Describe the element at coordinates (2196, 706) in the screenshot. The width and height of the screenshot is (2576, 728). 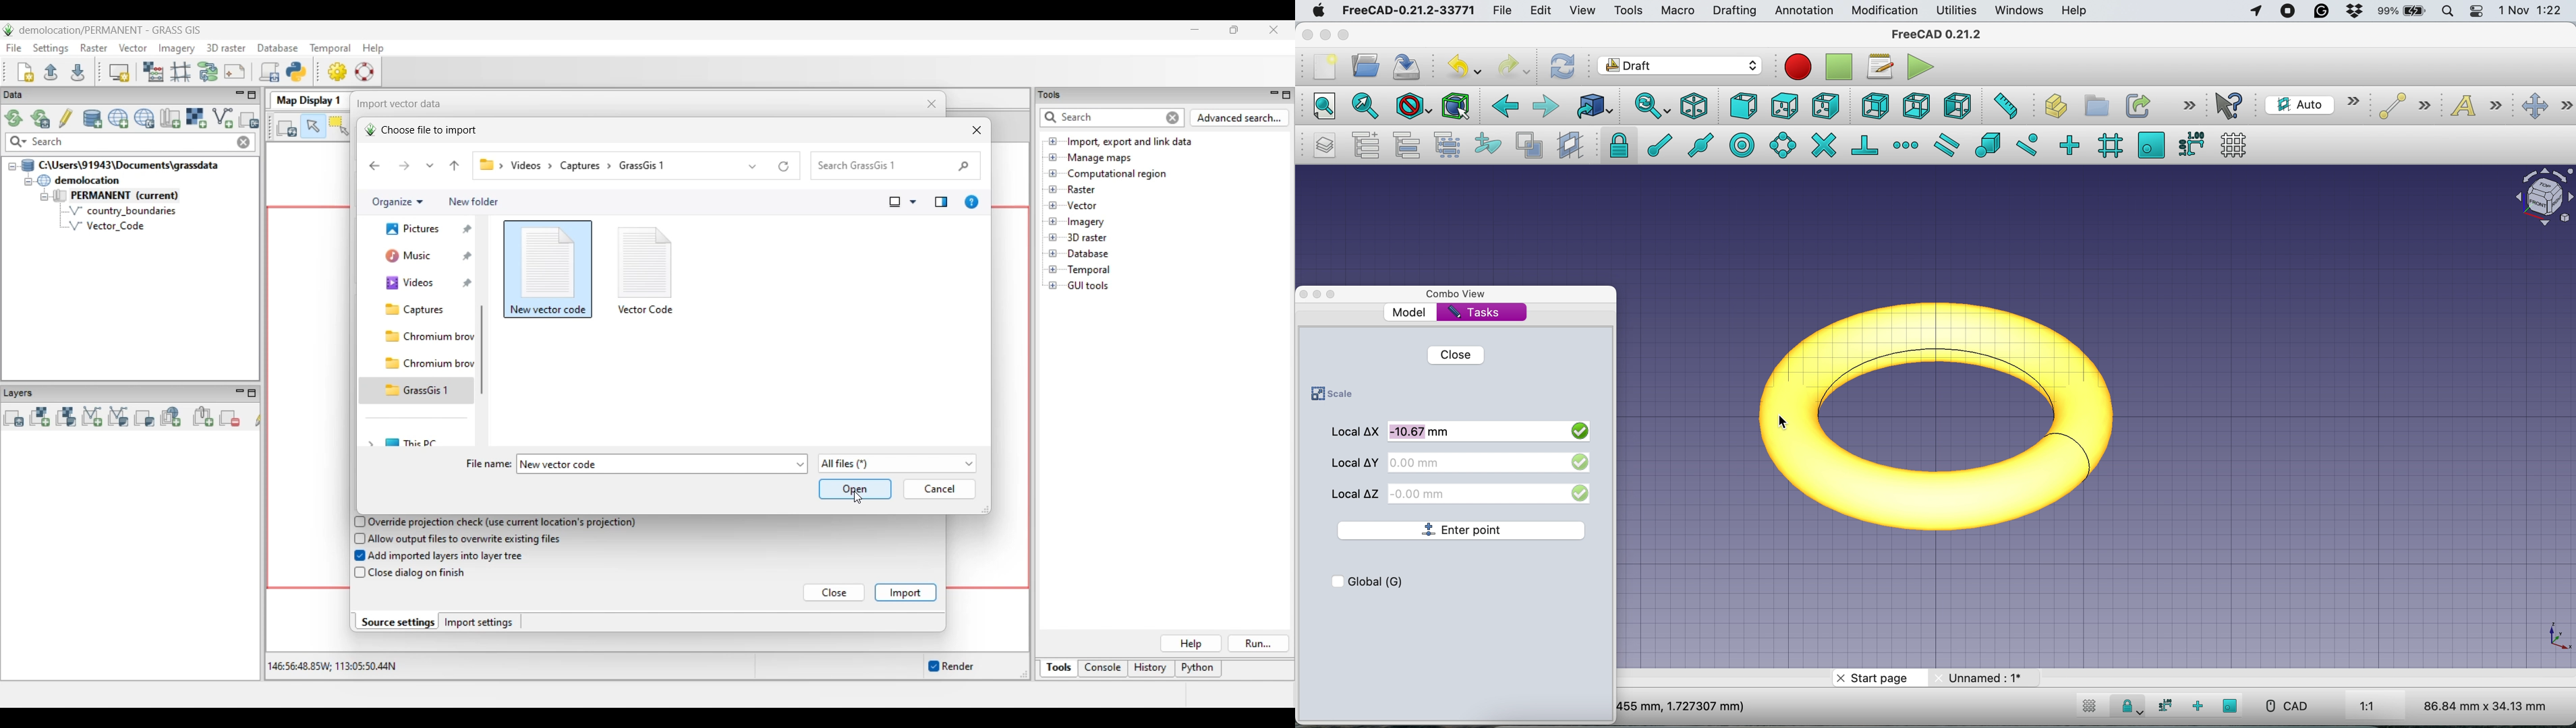
I see `snap ortho` at that location.